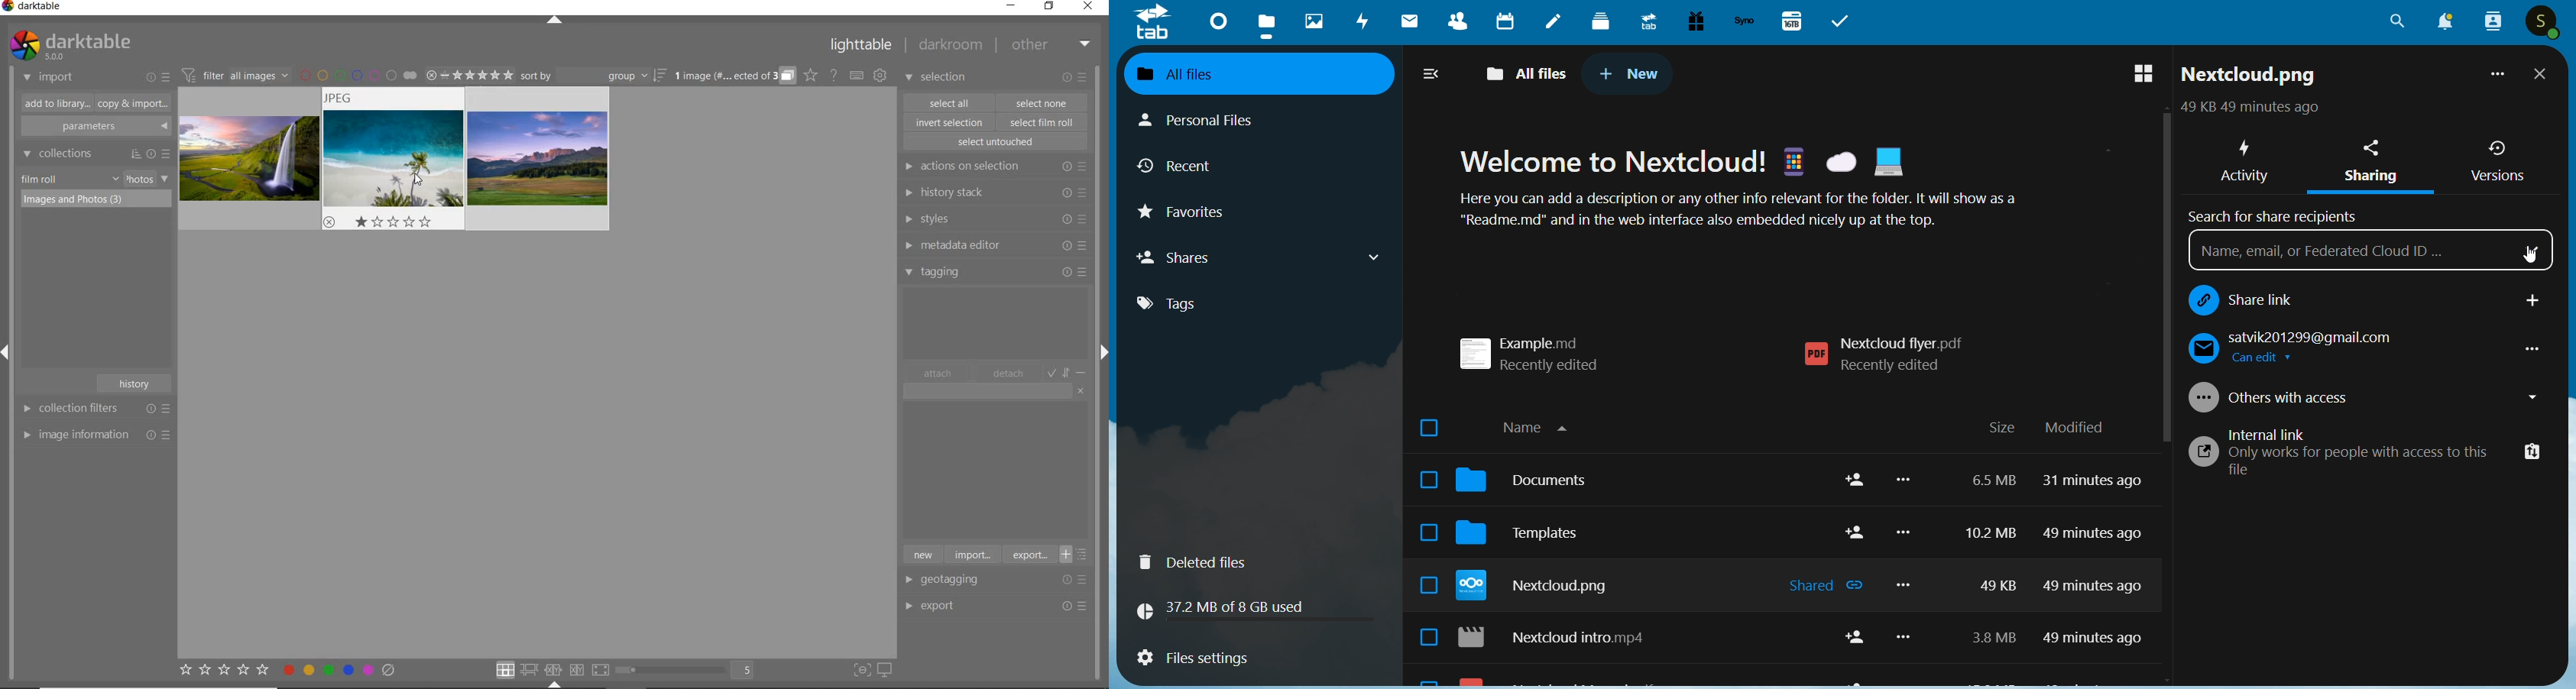 This screenshot has width=2576, height=700. I want to click on notification, so click(2442, 23).